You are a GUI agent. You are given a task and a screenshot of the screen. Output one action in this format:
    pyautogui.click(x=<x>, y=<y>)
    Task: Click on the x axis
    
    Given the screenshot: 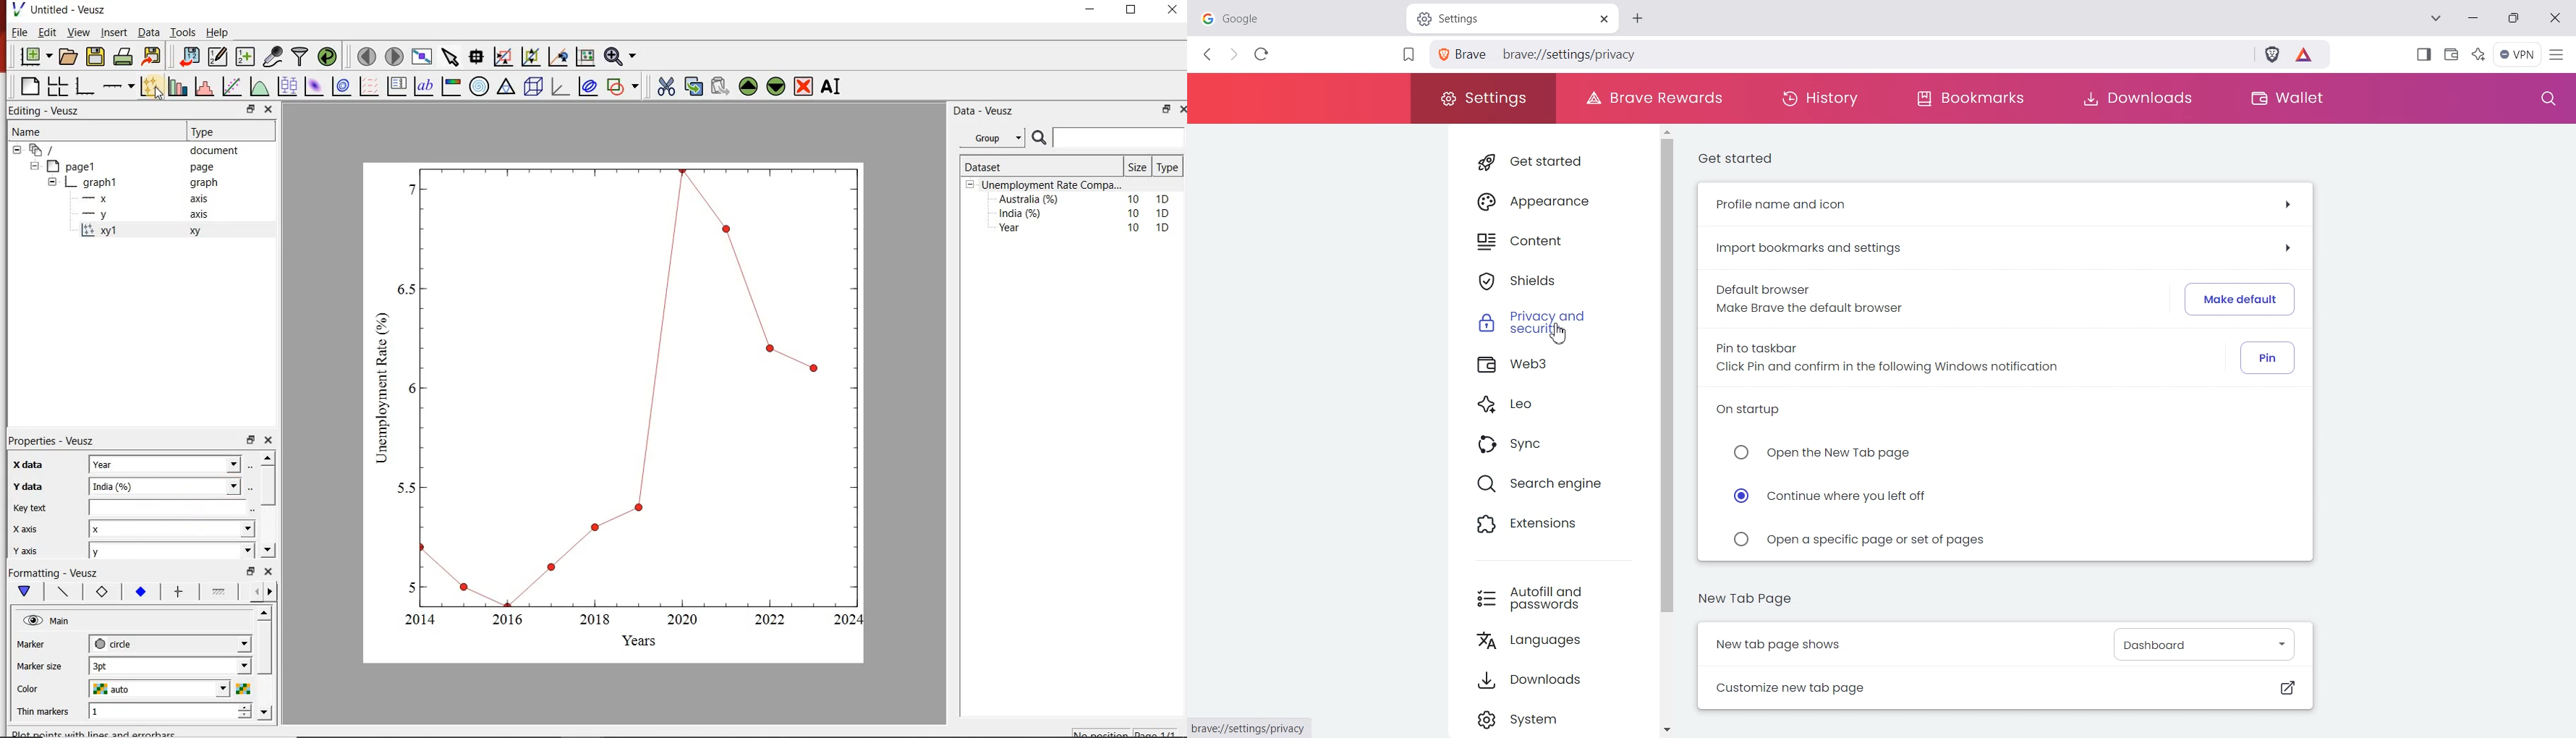 What is the action you would take?
    pyautogui.click(x=151, y=198)
    